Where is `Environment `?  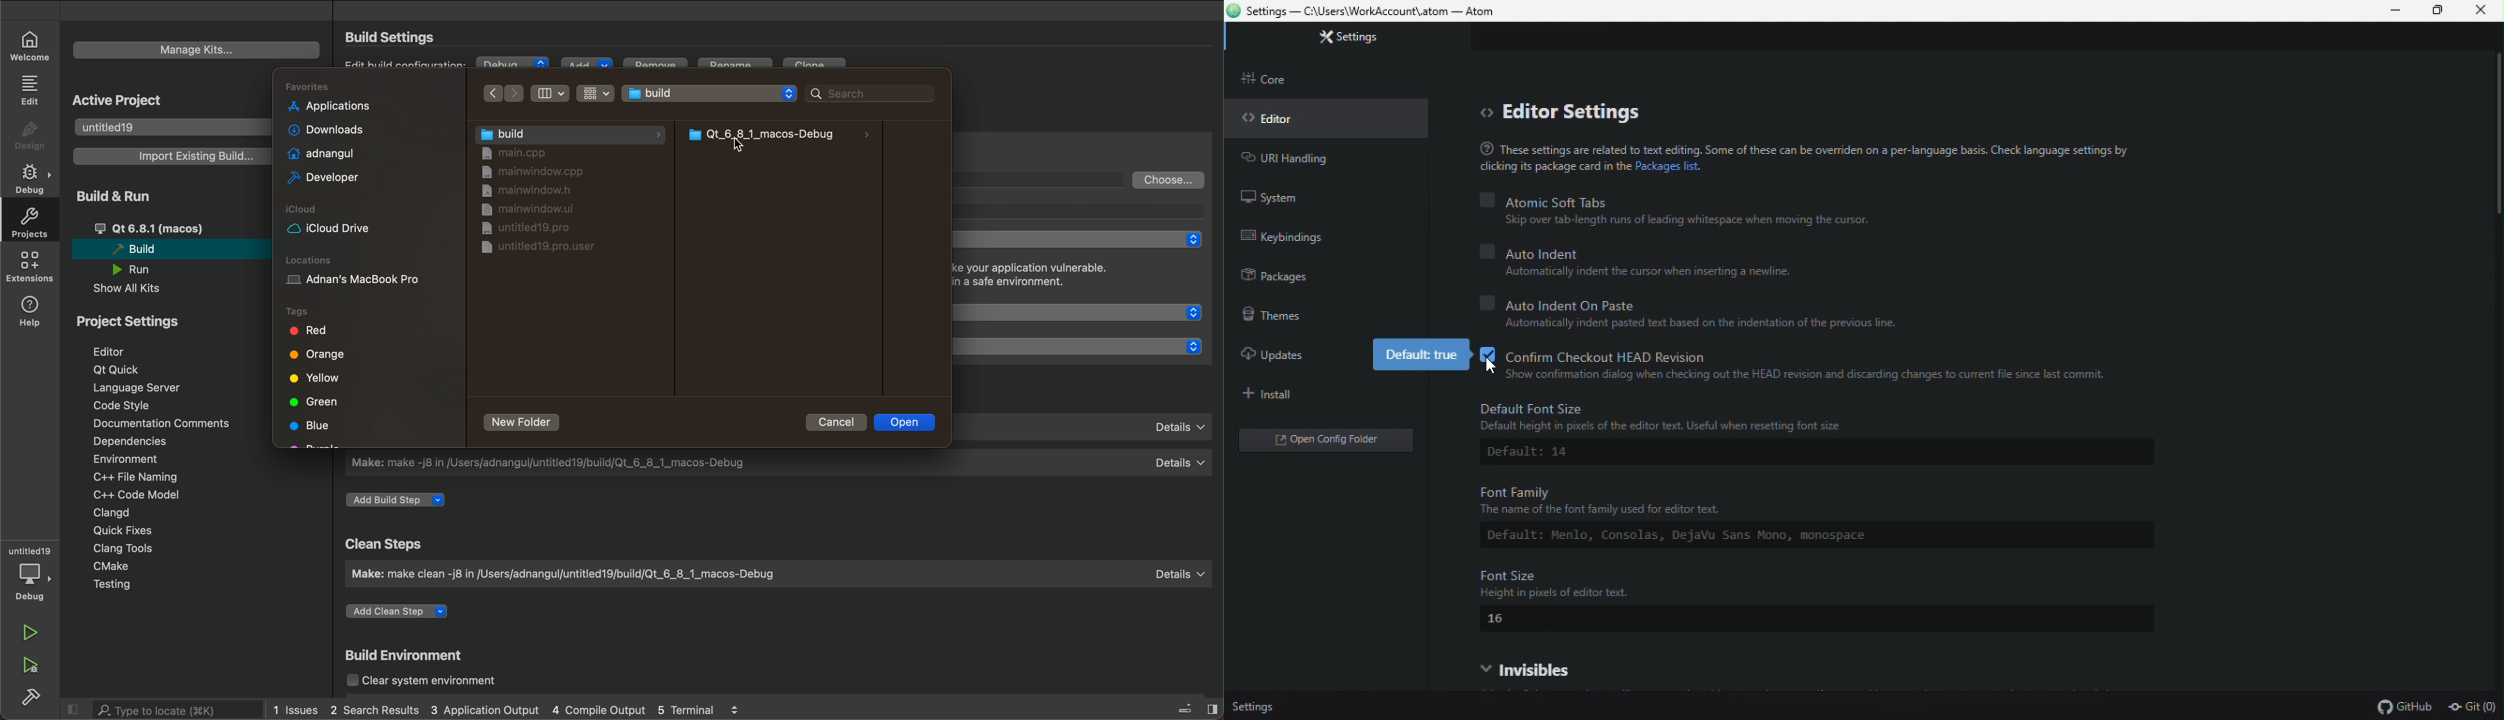 Environment  is located at coordinates (139, 459).